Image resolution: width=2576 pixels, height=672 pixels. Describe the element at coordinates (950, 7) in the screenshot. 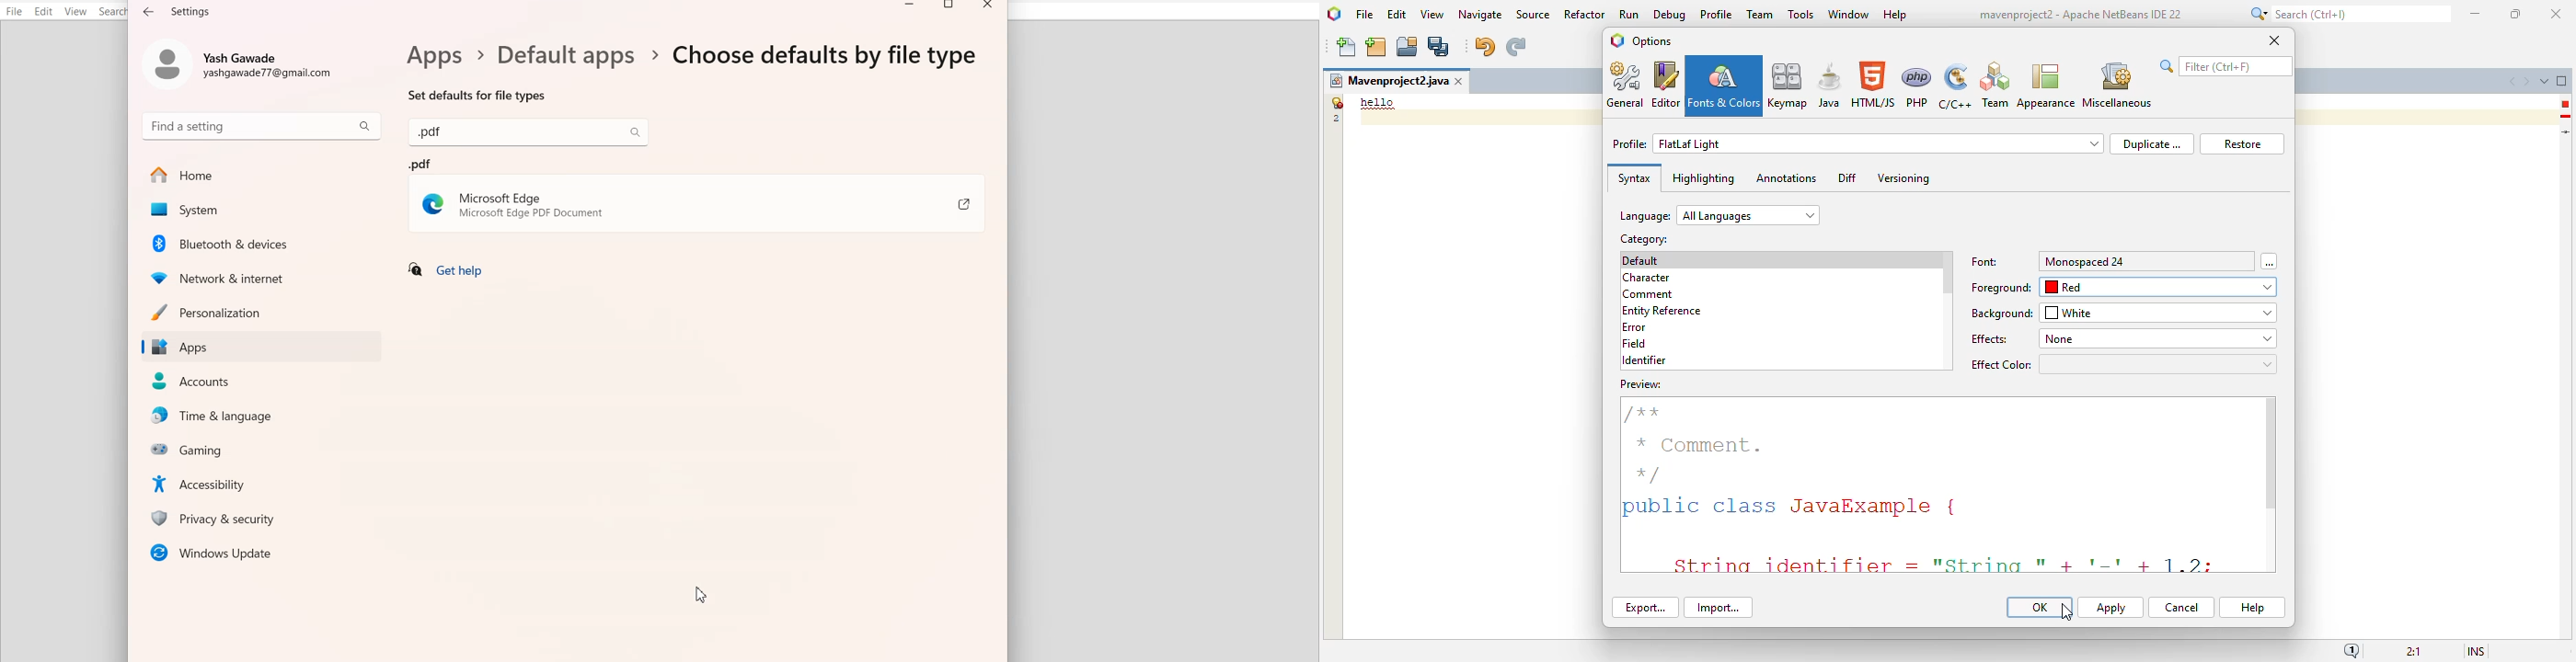

I see `Maximize` at that location.